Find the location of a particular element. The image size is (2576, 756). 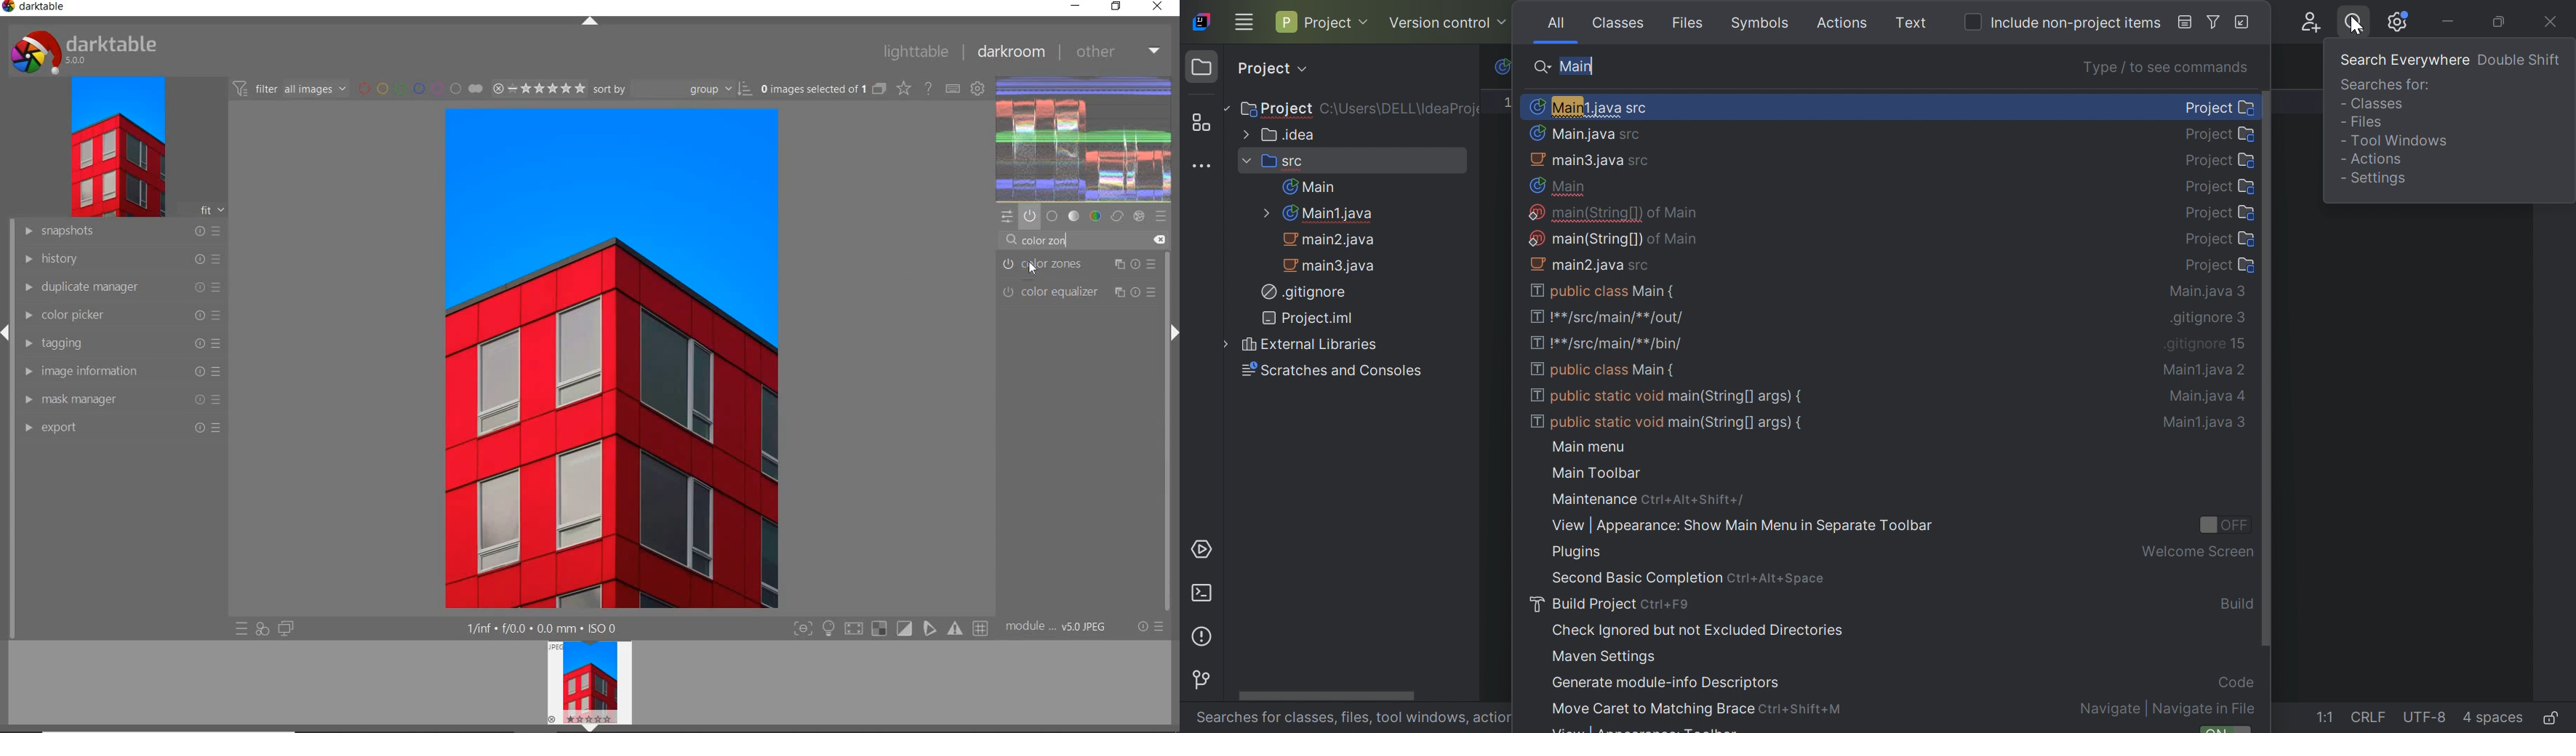

INPUT VALUE is located at coordinates (1039, 240).